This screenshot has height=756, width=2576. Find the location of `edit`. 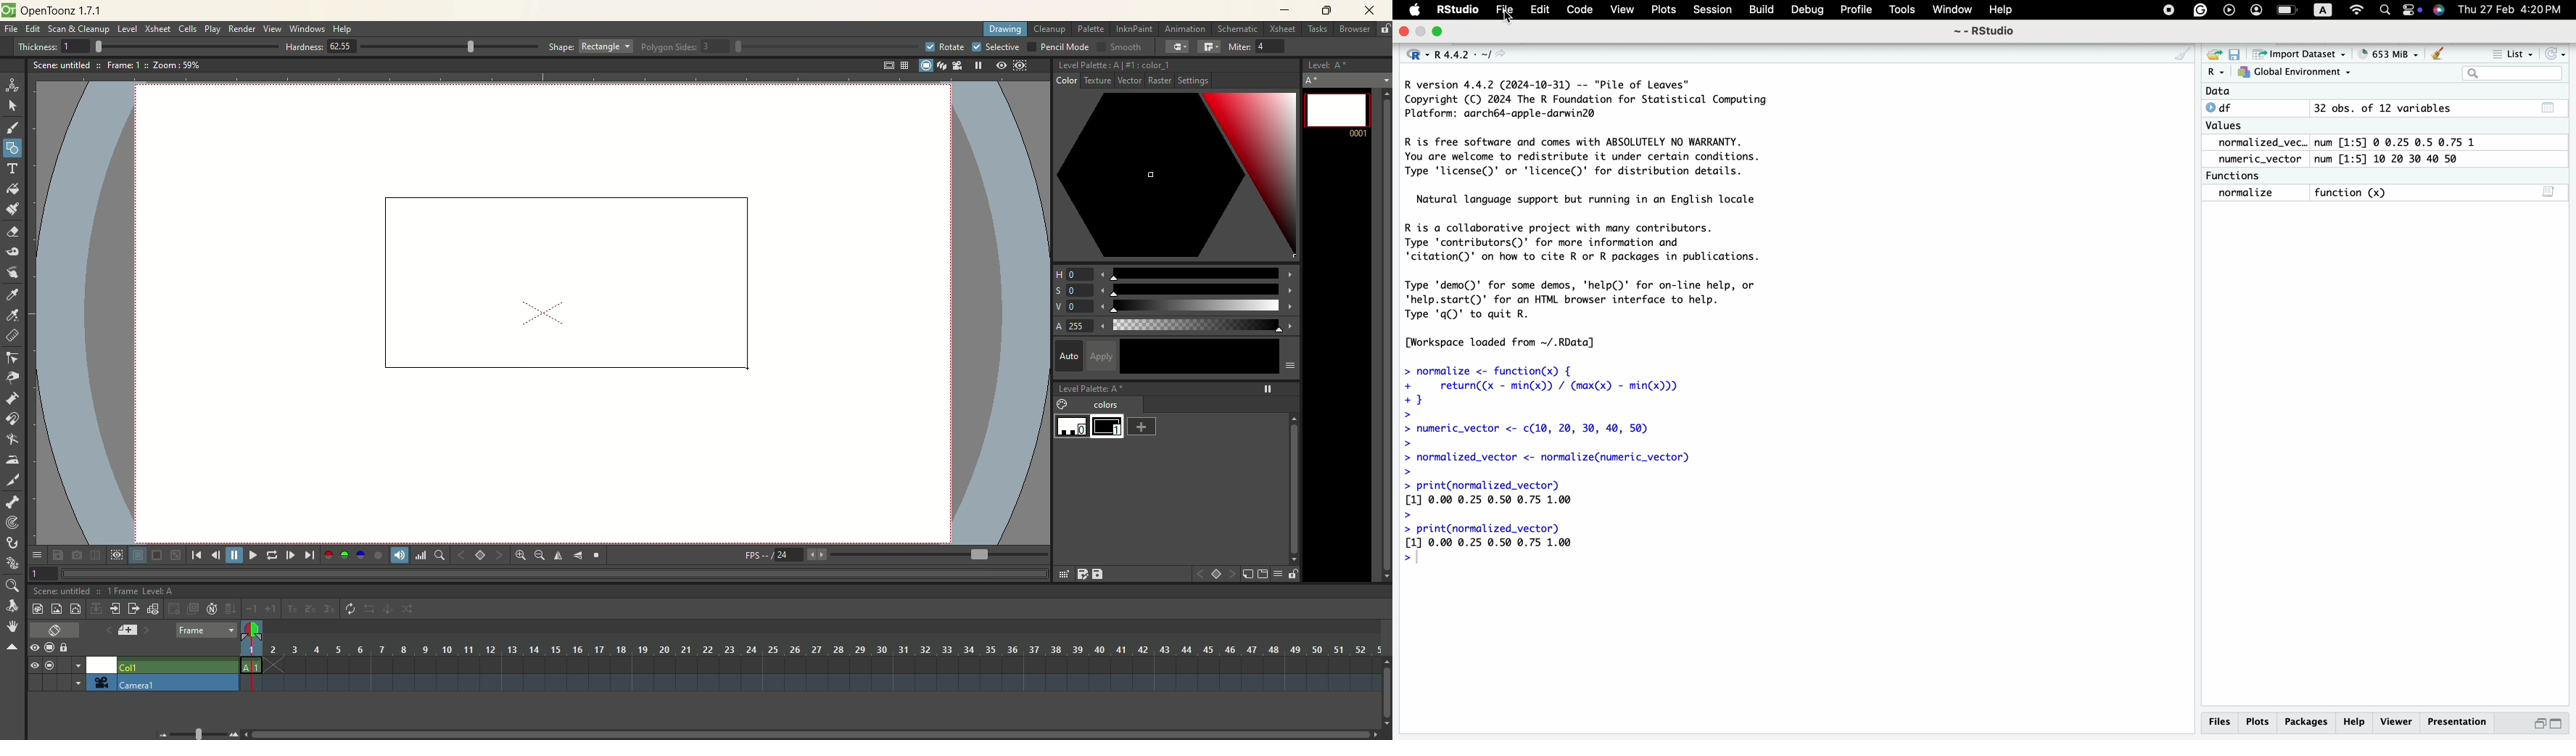

edit is located at coordinates (33, 30).